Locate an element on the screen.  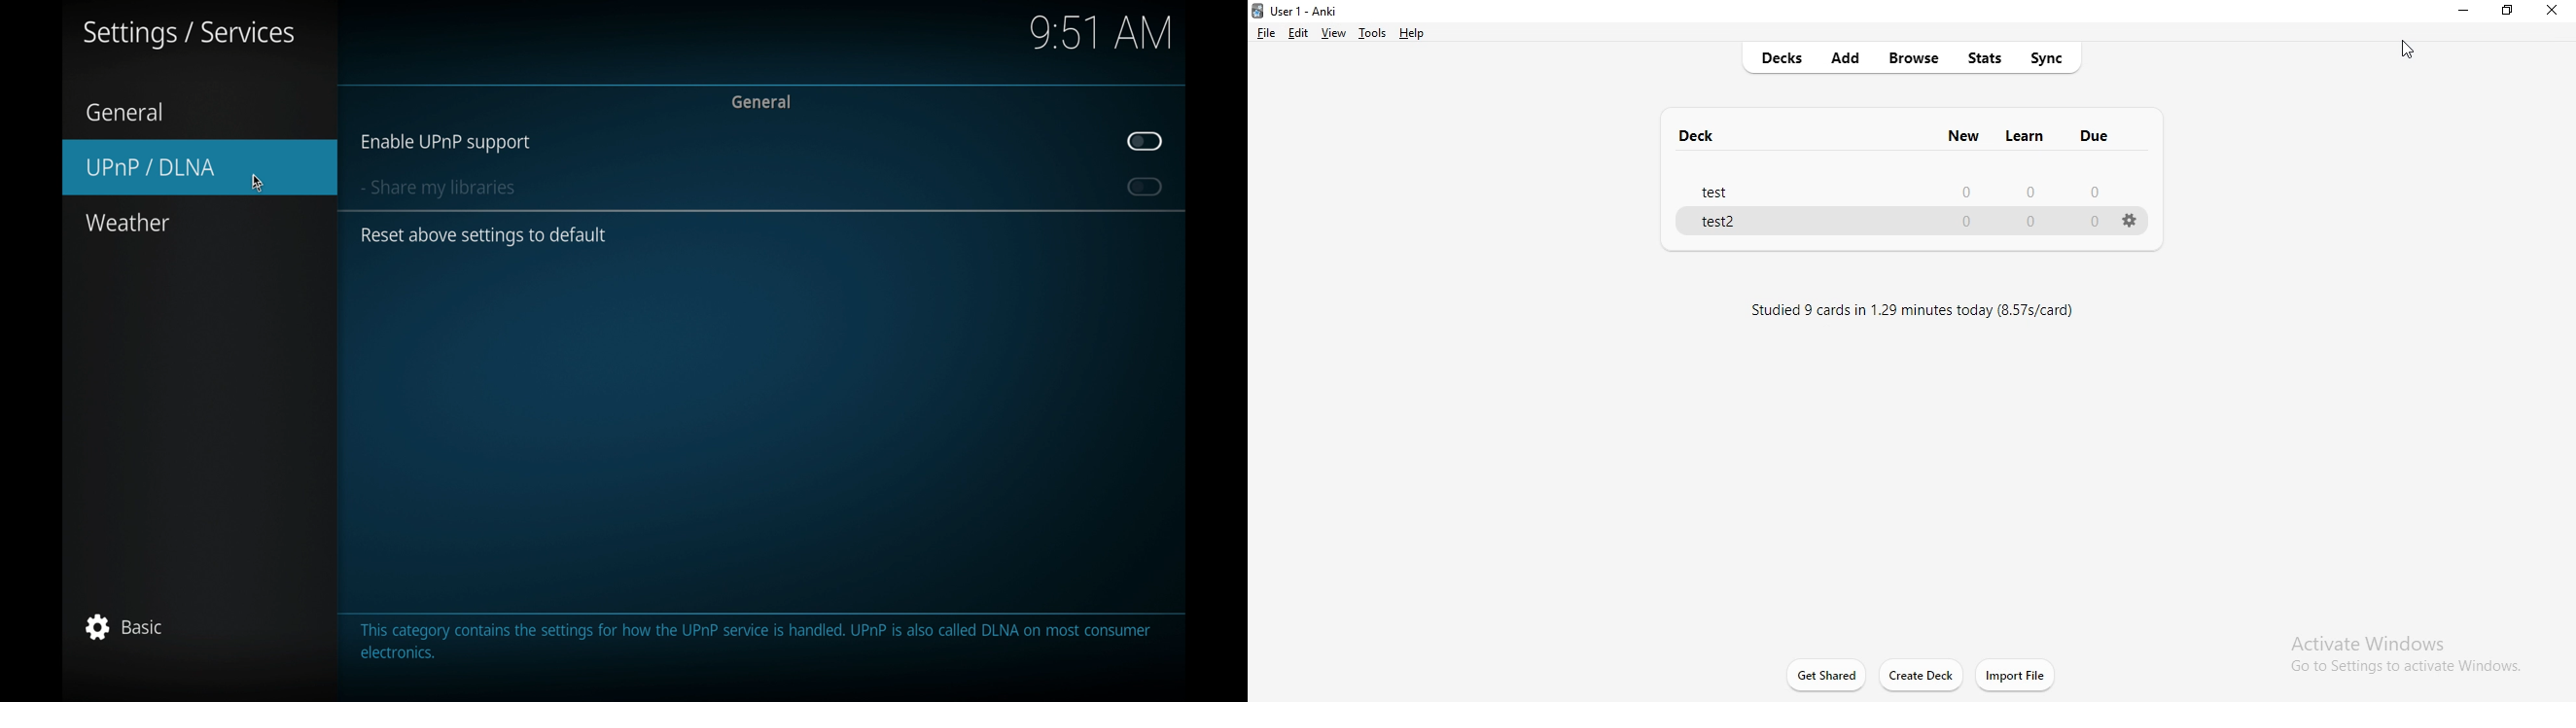
import file is located at coordinates (2024, 676).